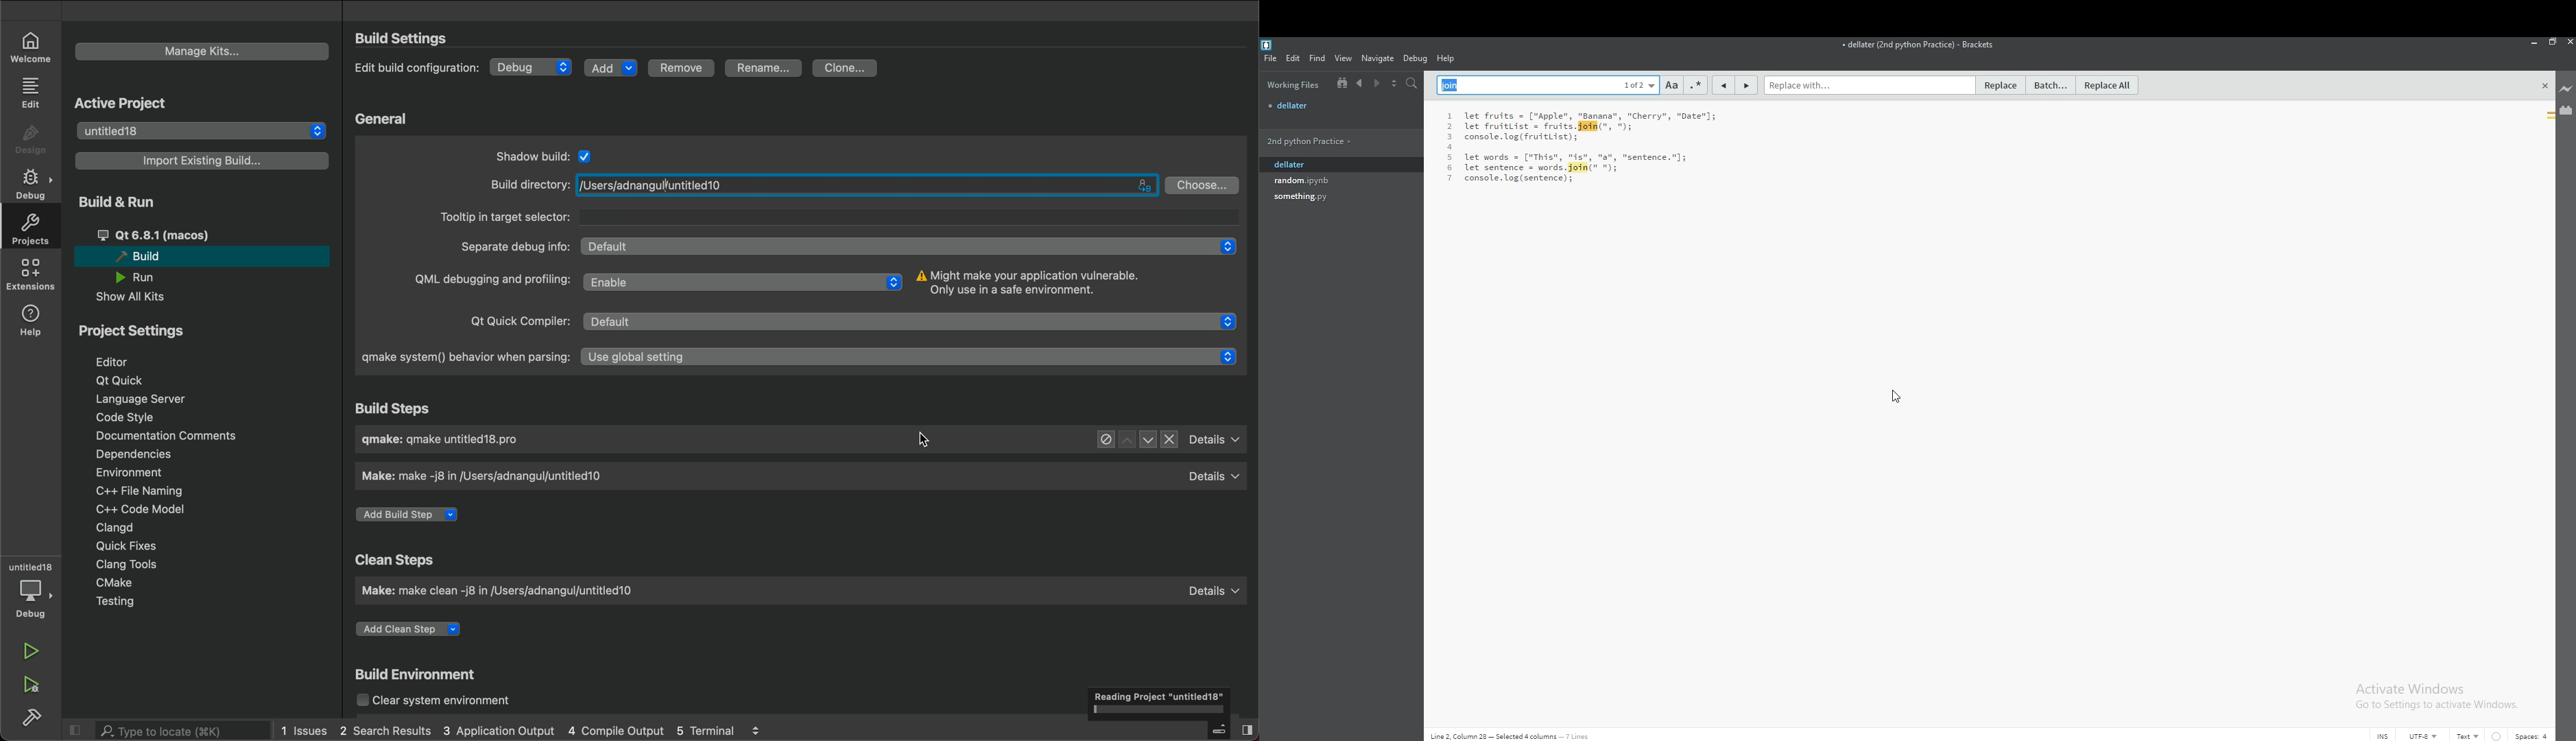  I want to click on find, so click(1318, 58).